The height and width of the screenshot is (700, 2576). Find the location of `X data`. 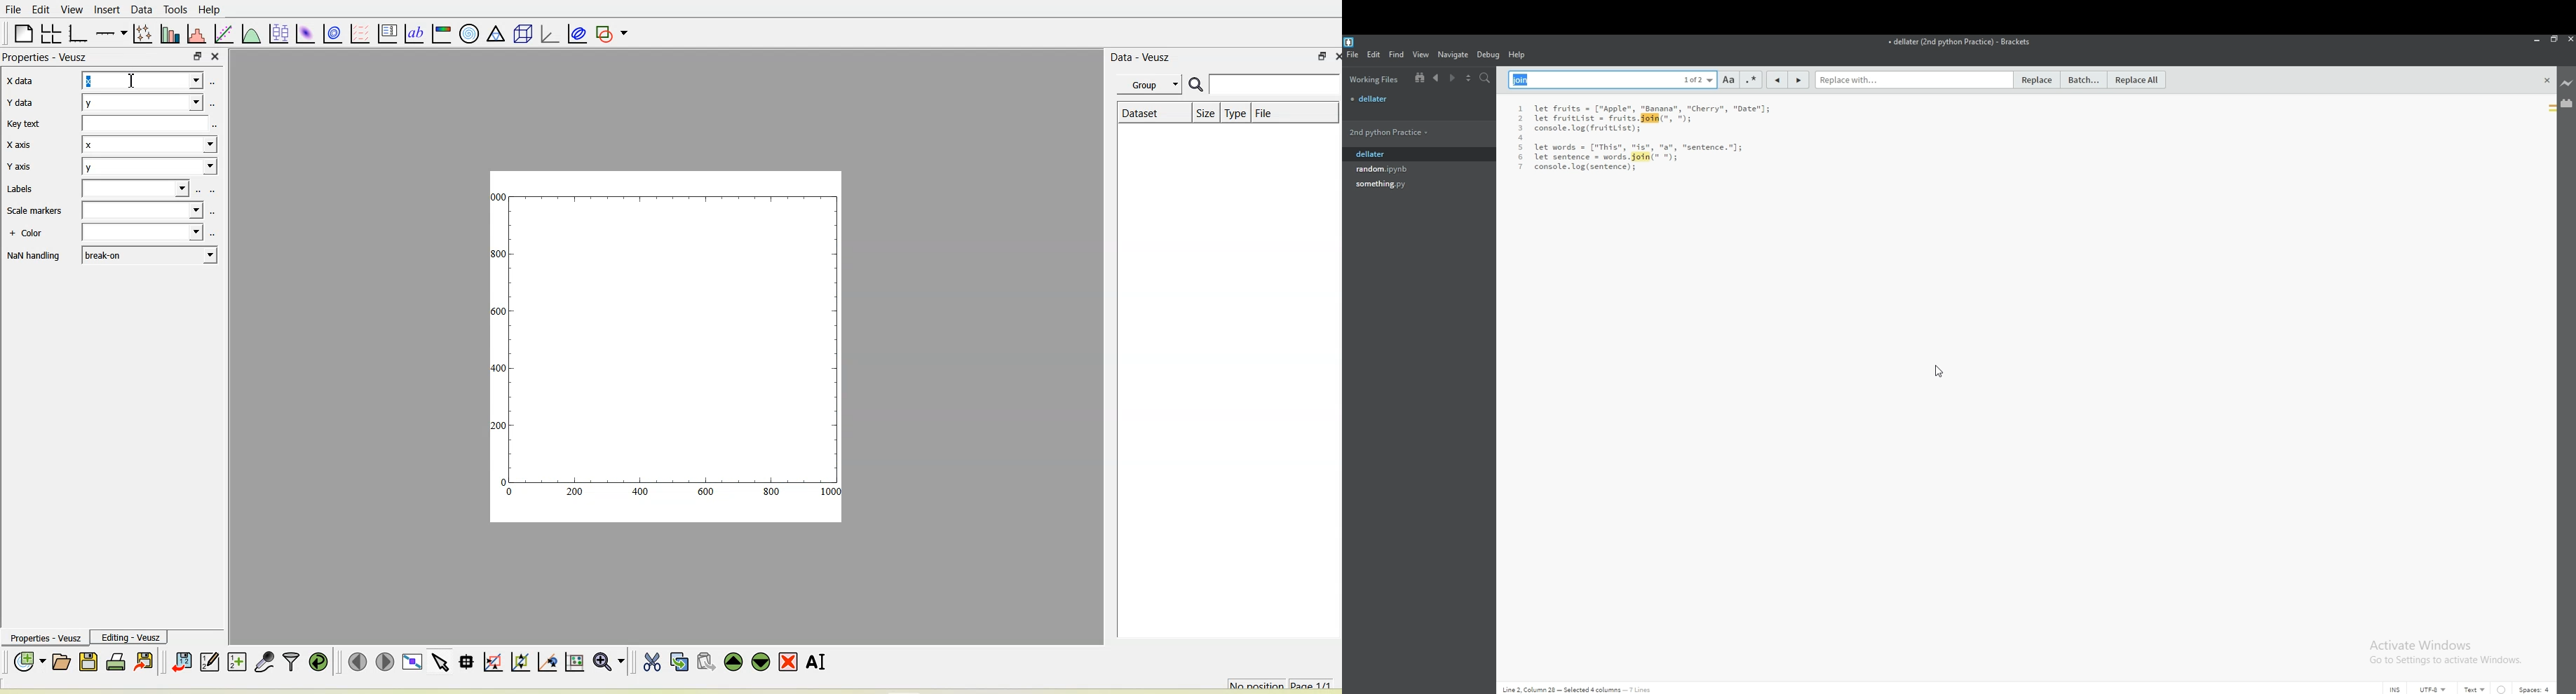

X data is located at coordinates (27, 79).